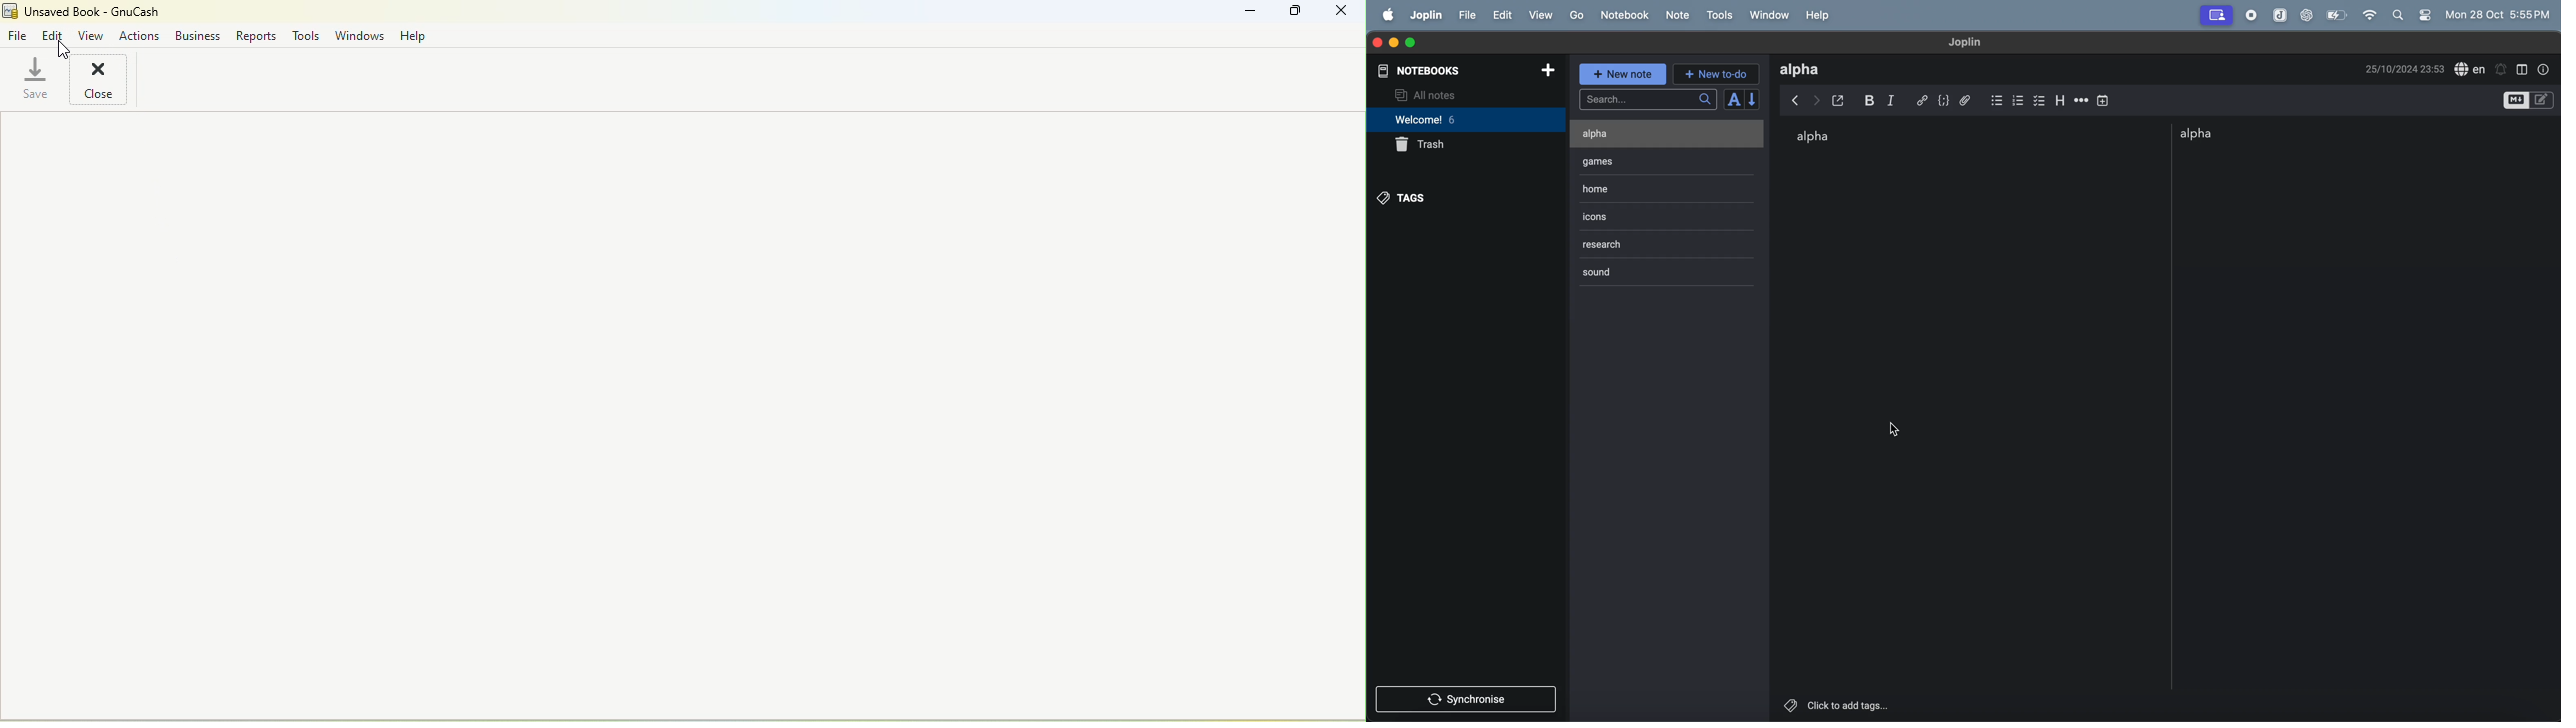  What do you see at coordinates (2104, 99) in the screenshot?
I see `add time` at bounding box center [2104, 99].